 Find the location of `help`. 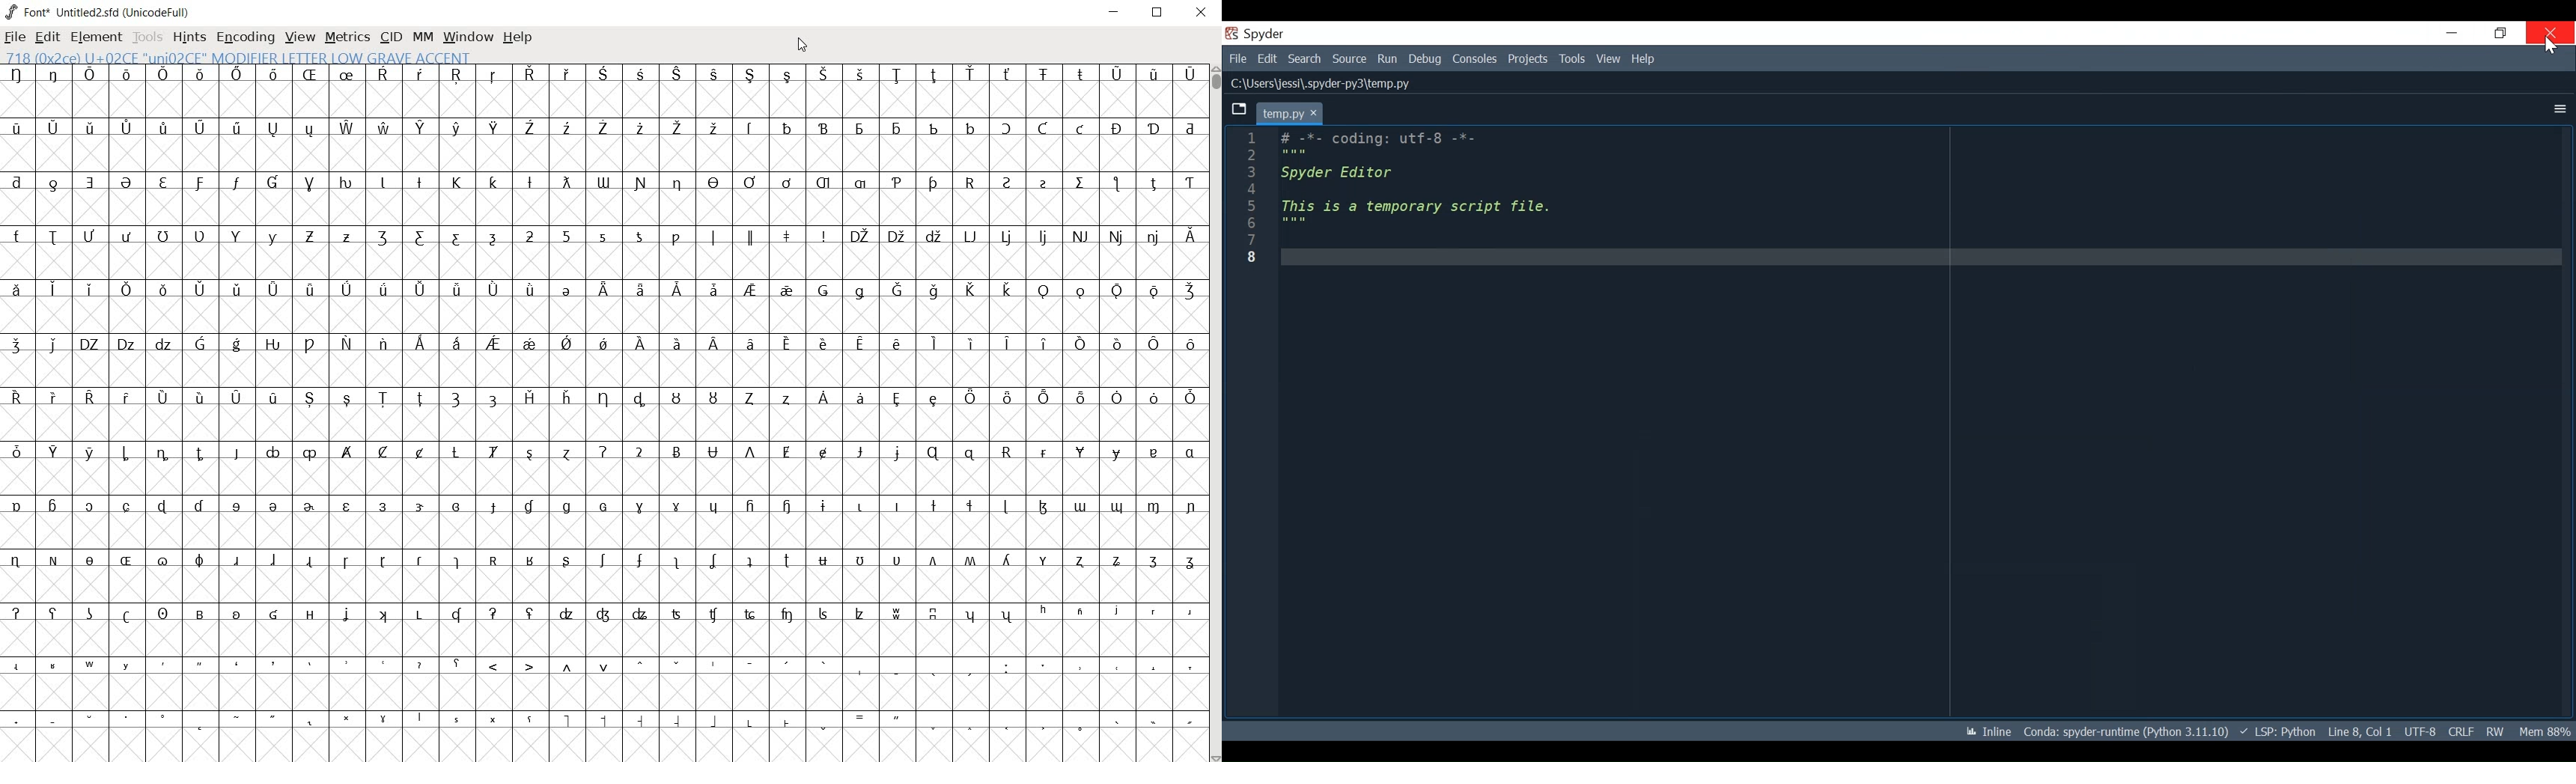

help is located at coordinates (517, 37).